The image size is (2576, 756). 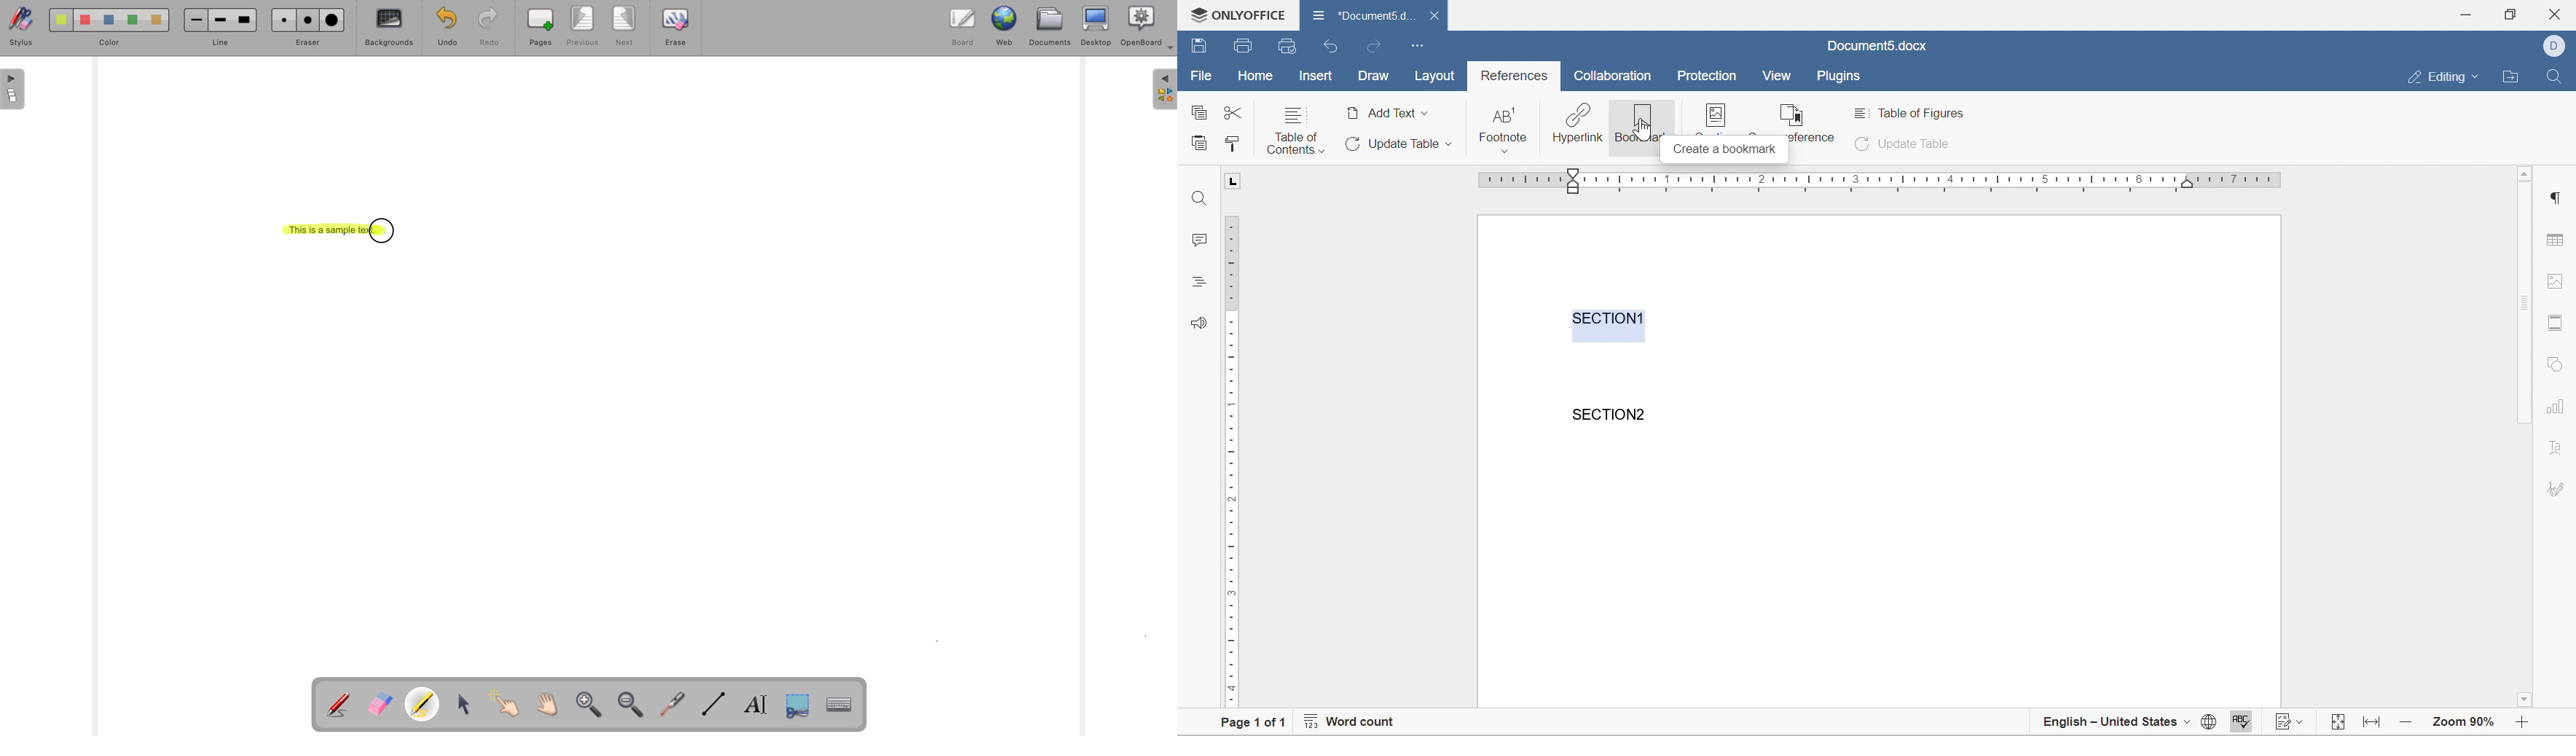 I want to click on chart settings, so click(x=2557, y=408).